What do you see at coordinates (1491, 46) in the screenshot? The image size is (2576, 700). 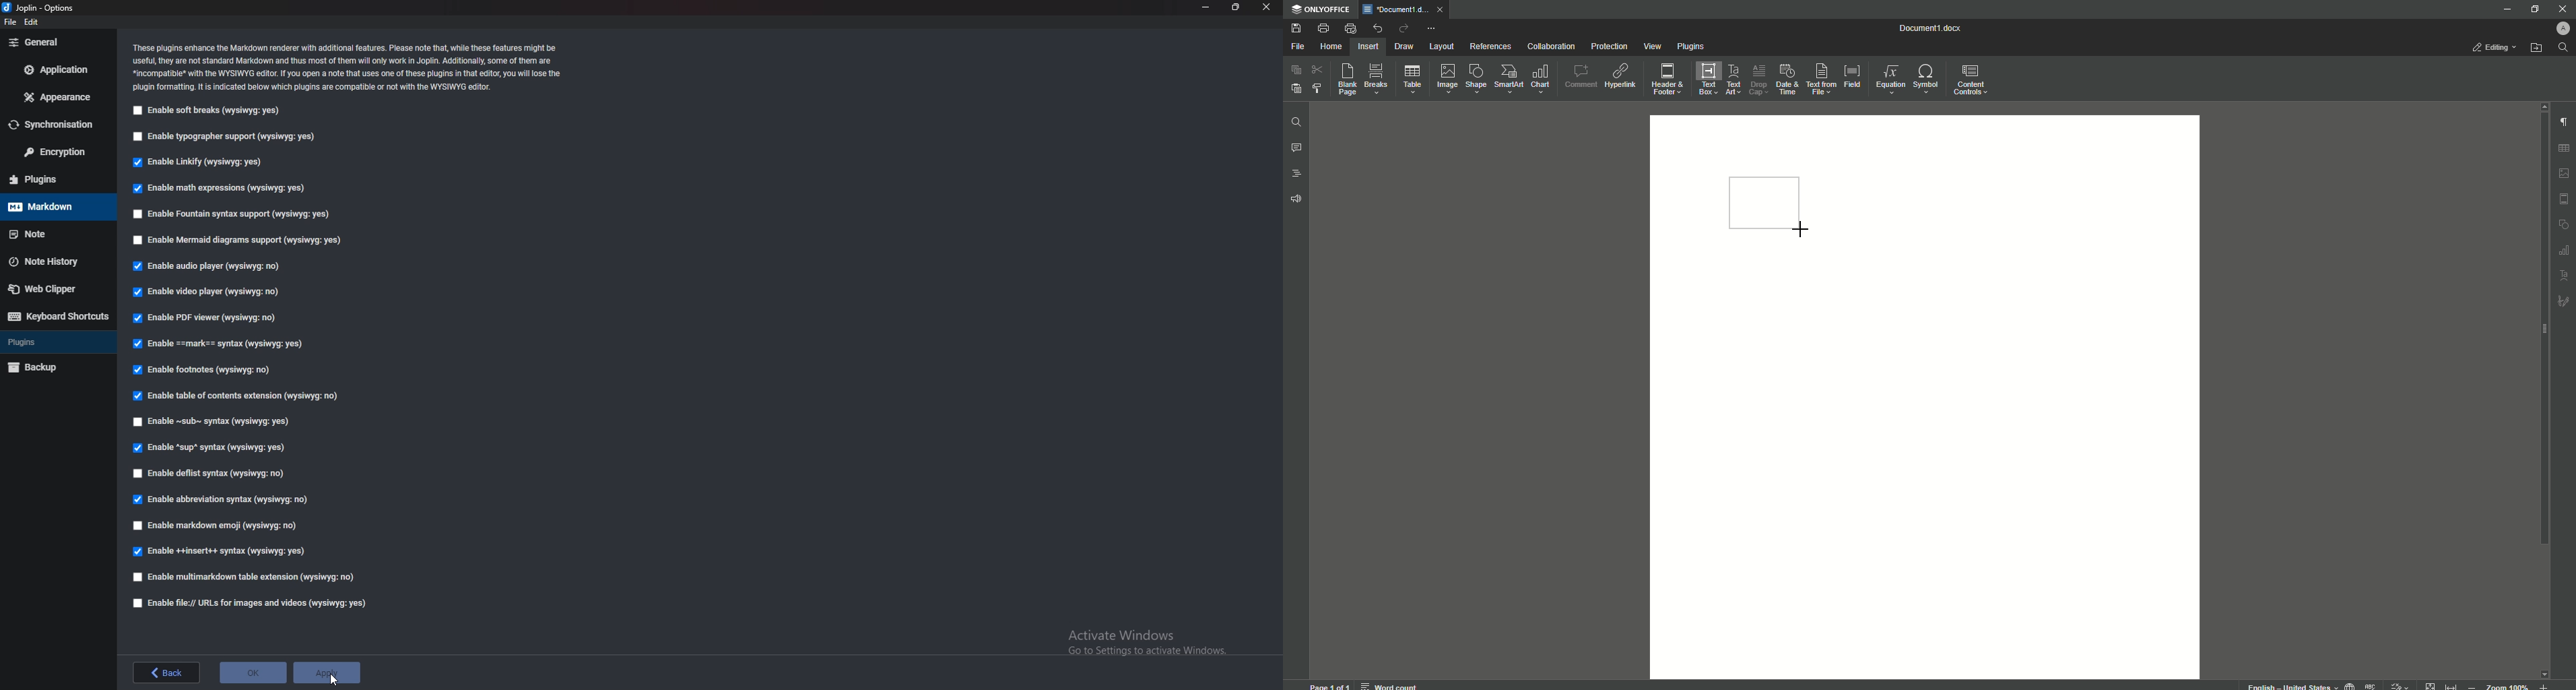 I see `References` at bounding box center [1491, 46].